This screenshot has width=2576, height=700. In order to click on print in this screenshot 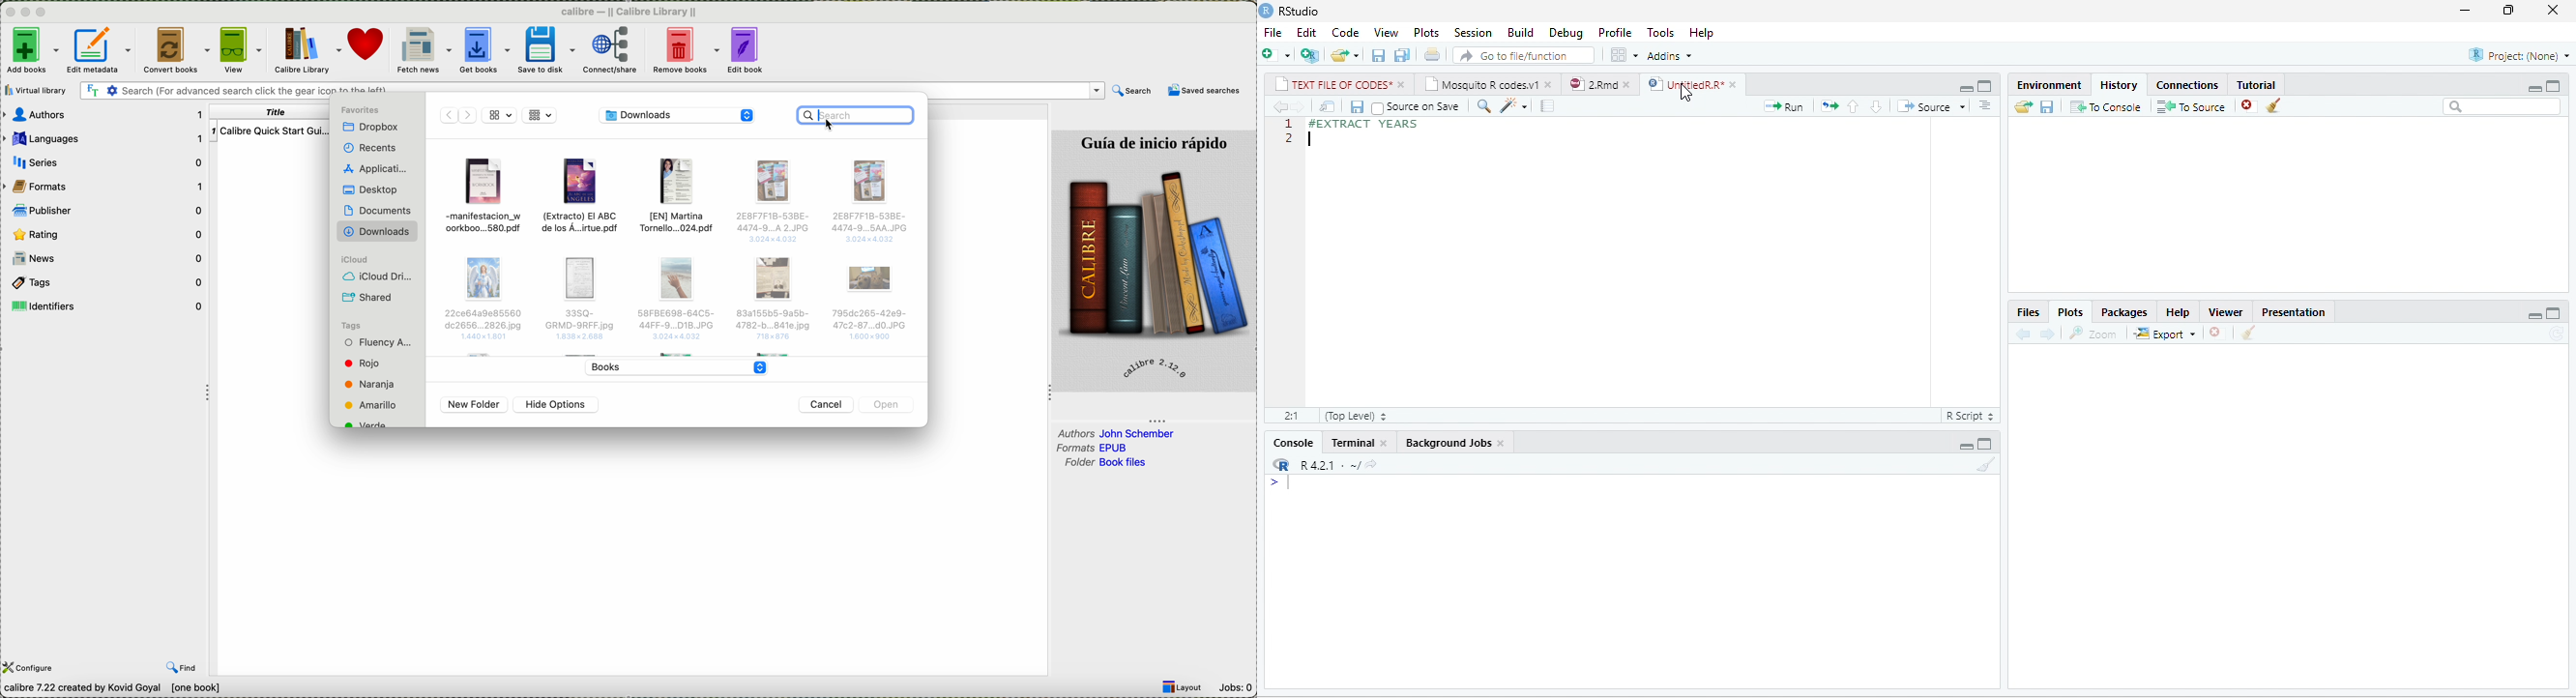, I will do `click(1431, 54)`.